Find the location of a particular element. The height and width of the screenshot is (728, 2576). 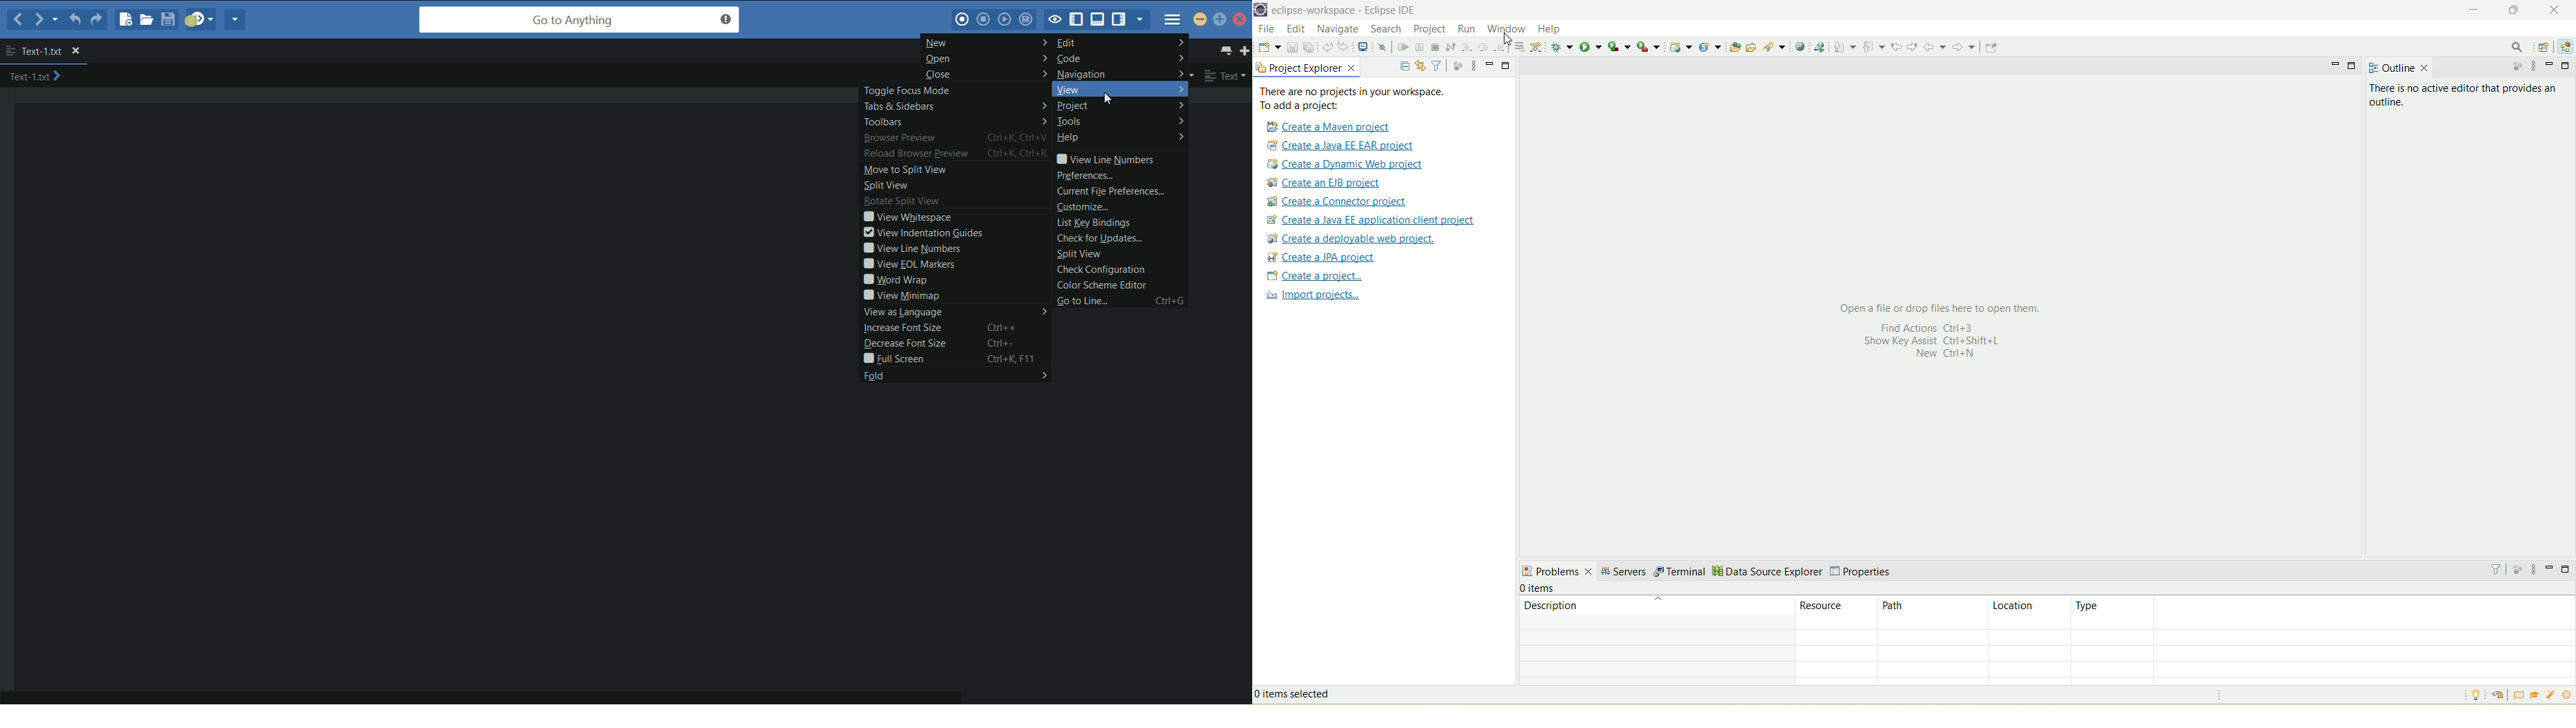

outline is located at coordinates (2396, 66).